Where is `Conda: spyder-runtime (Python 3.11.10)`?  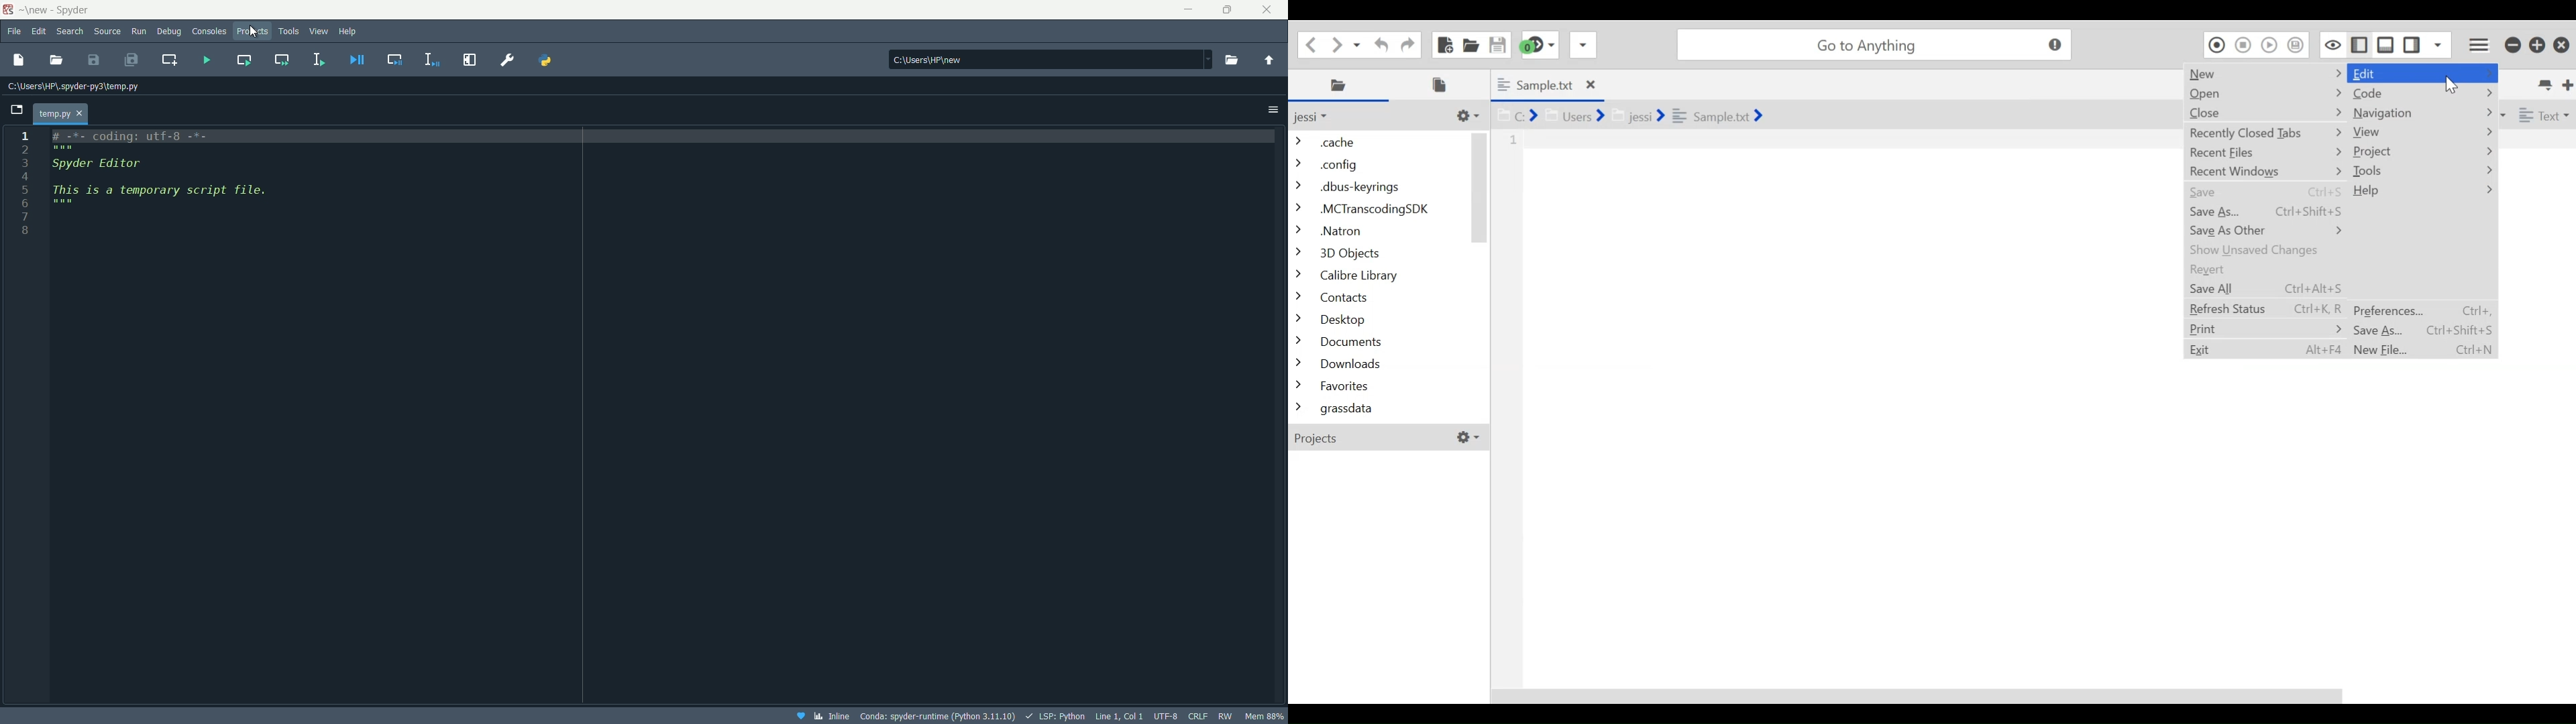 Conda: spyder-runtime (Python 3.11.10) is located at coordinates (934, 717).